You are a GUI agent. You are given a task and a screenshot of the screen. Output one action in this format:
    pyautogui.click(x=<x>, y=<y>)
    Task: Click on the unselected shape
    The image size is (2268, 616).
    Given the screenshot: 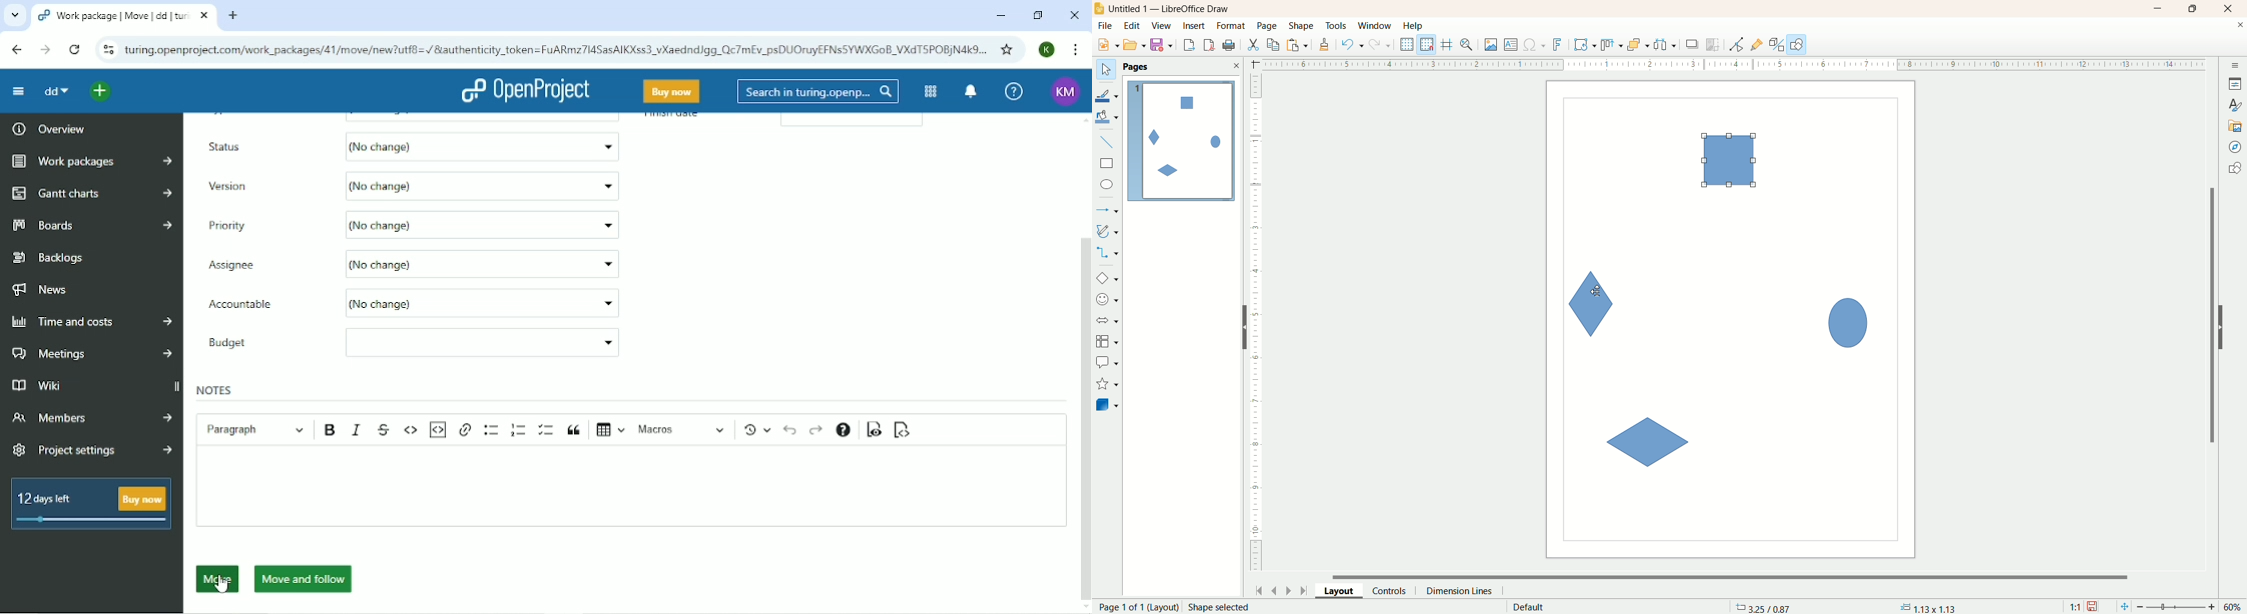 What is the action you would take?
    pyautogui.click(x=1849, y=320)
    